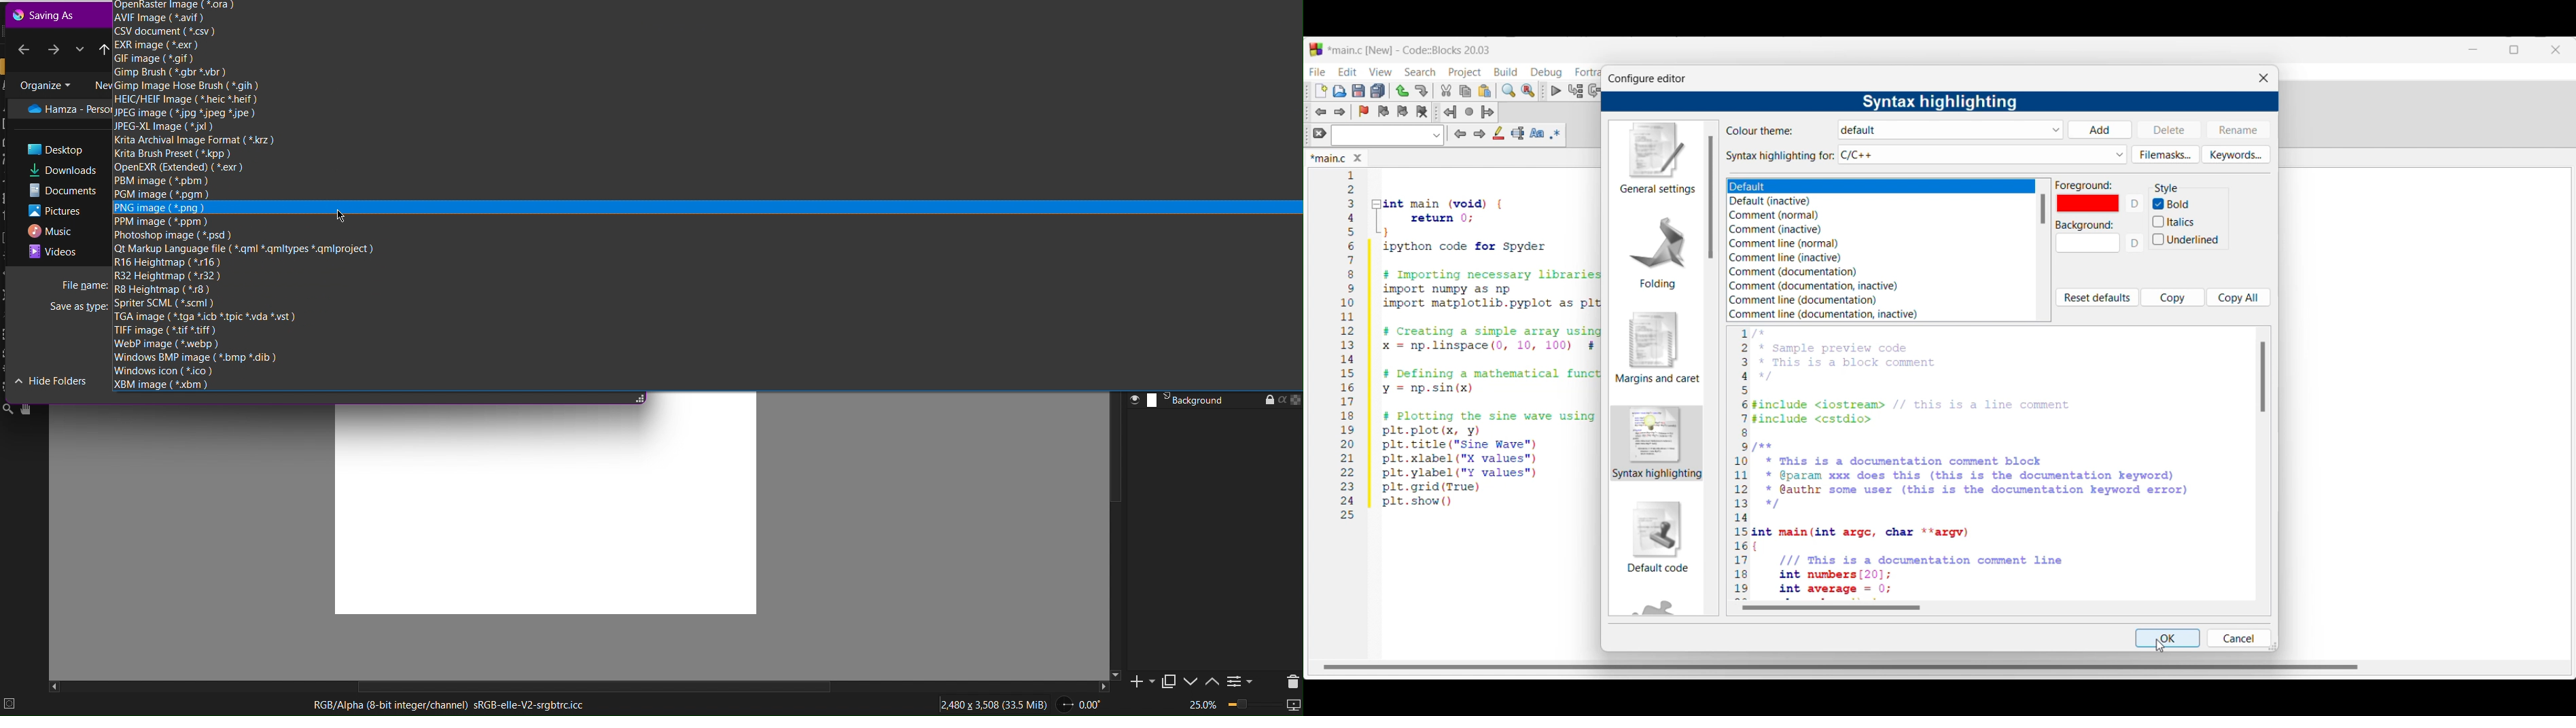 The width and height of the screenshot is (2576, 728). What do you see at coordinates (1380, 72) in the screenshot?
I see `View menu` at bounding box center [1380, 72].